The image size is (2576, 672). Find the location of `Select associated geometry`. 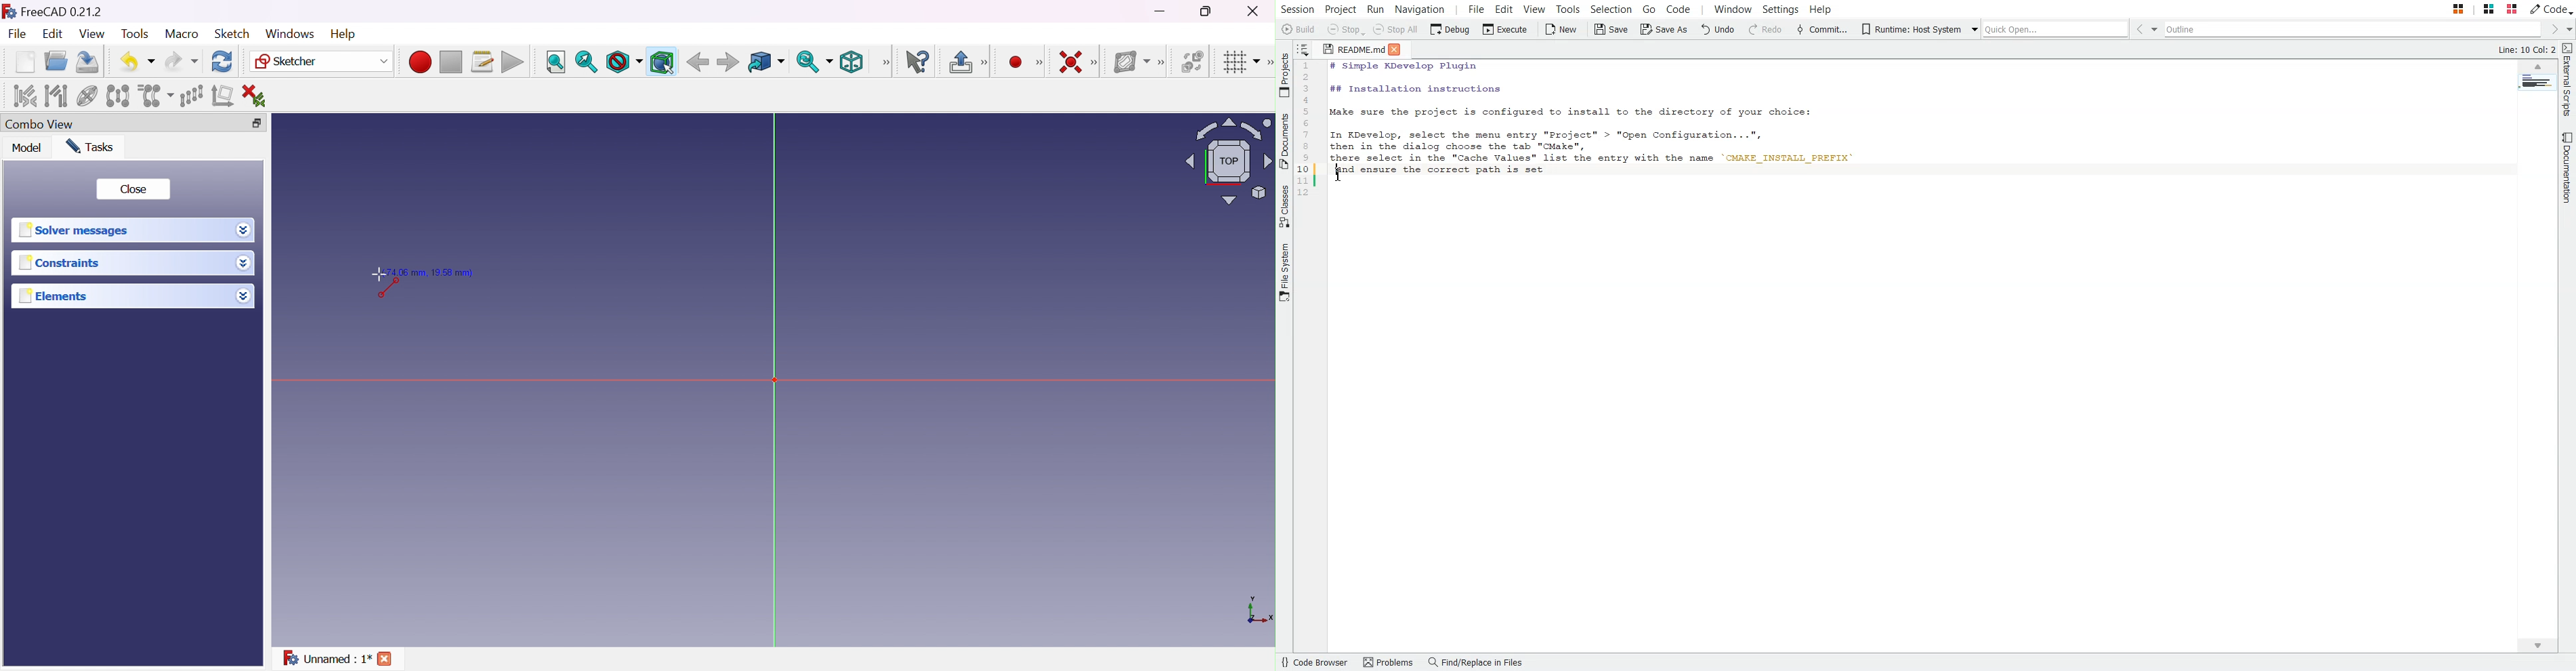

Select associated geometry is located at coordinates (56, 96).